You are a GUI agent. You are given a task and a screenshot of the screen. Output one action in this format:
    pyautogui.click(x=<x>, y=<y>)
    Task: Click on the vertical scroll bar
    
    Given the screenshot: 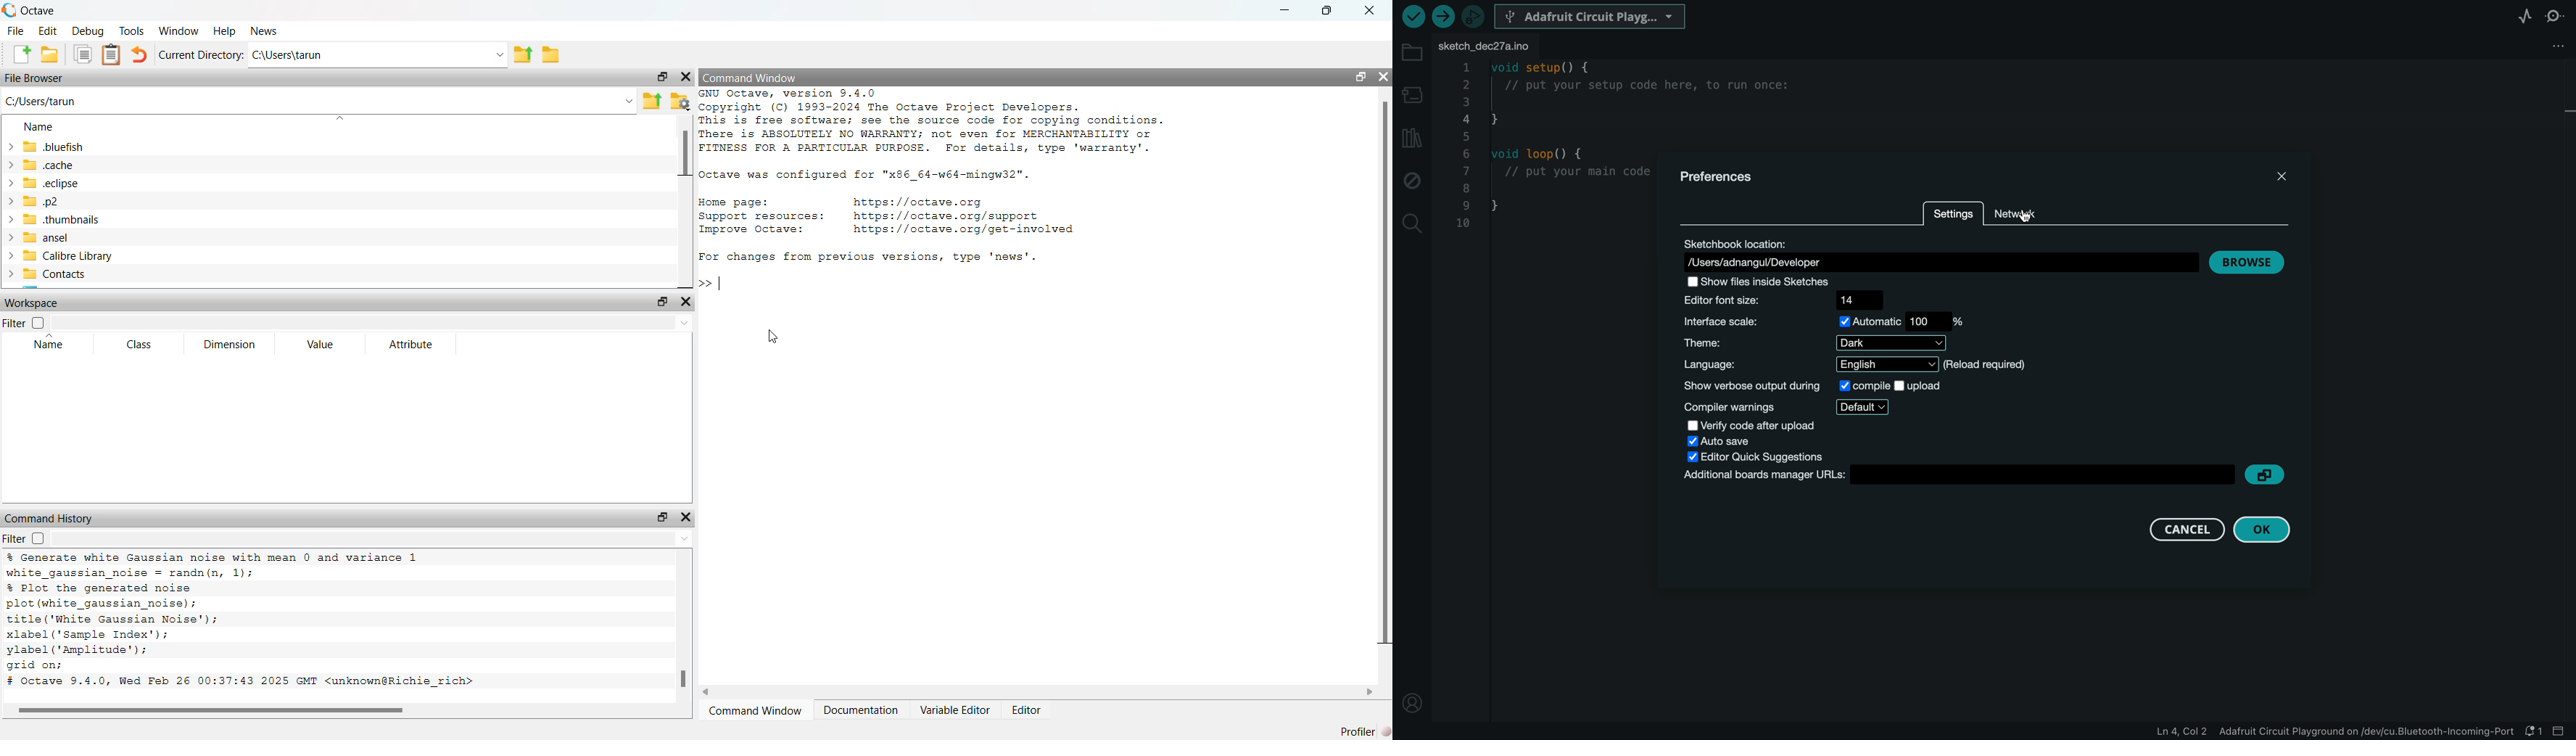 What is the action you would take?
    pyautogui.click(x=682, y=200)
    